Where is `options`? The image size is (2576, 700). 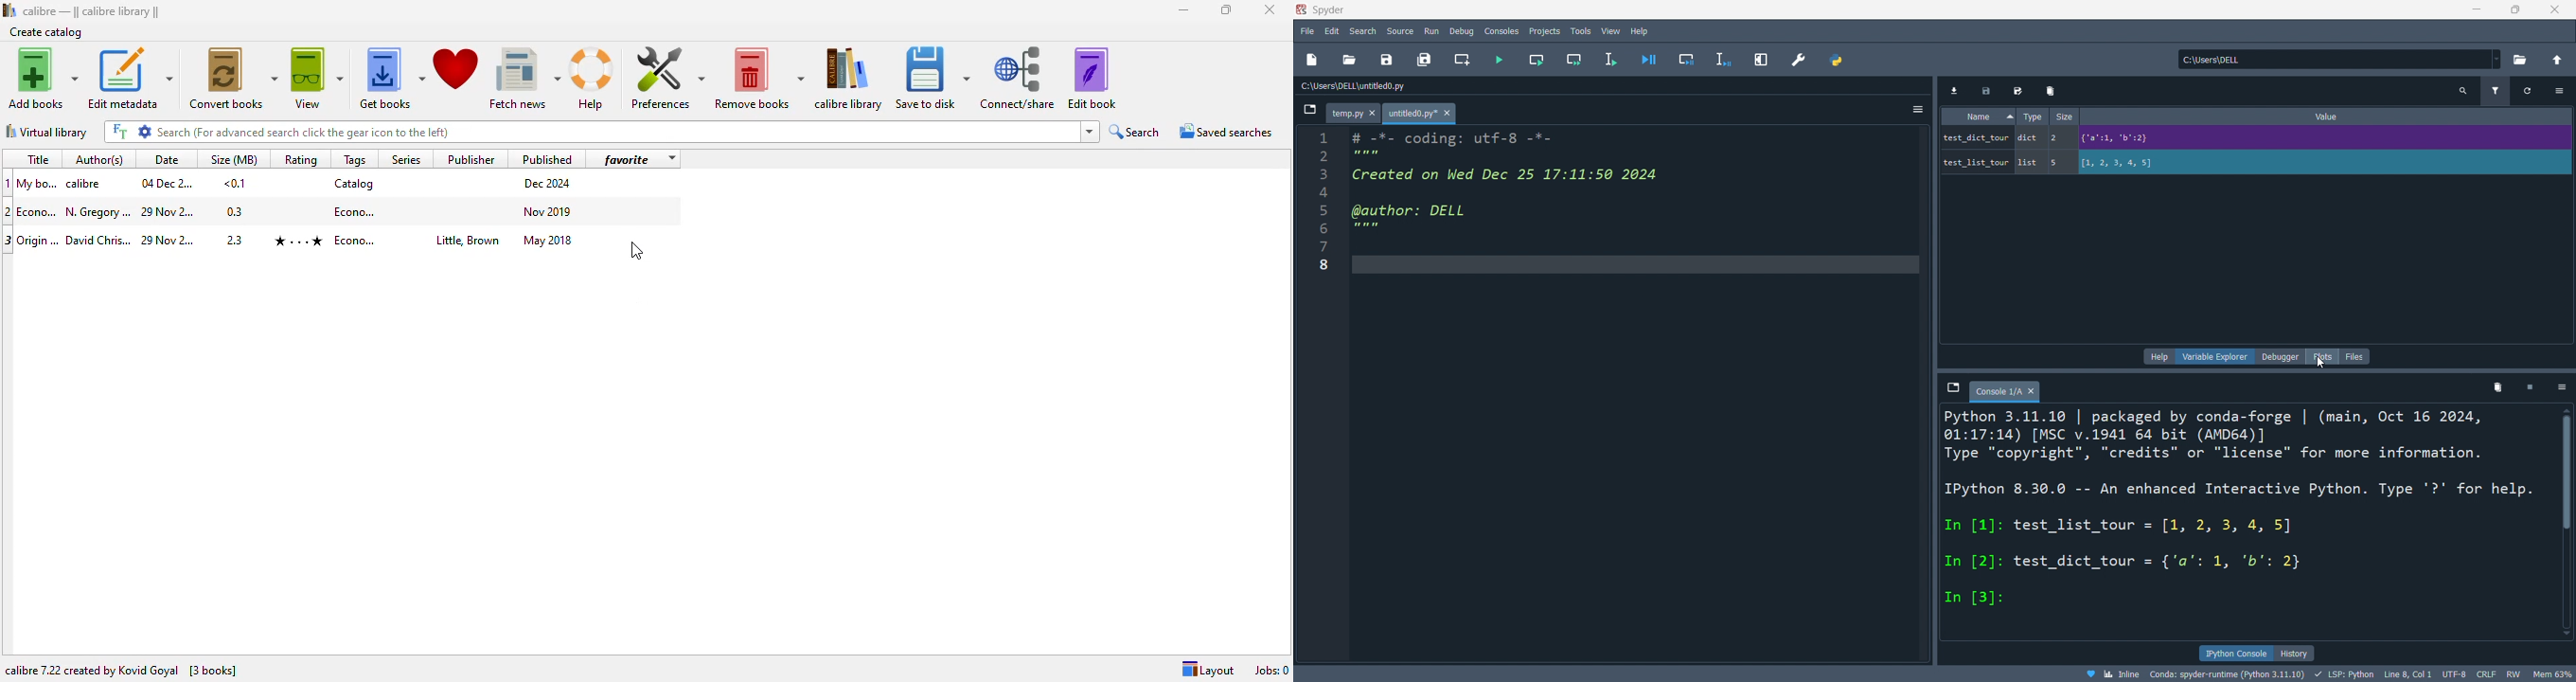 options is located at coordinates (2560, 386).